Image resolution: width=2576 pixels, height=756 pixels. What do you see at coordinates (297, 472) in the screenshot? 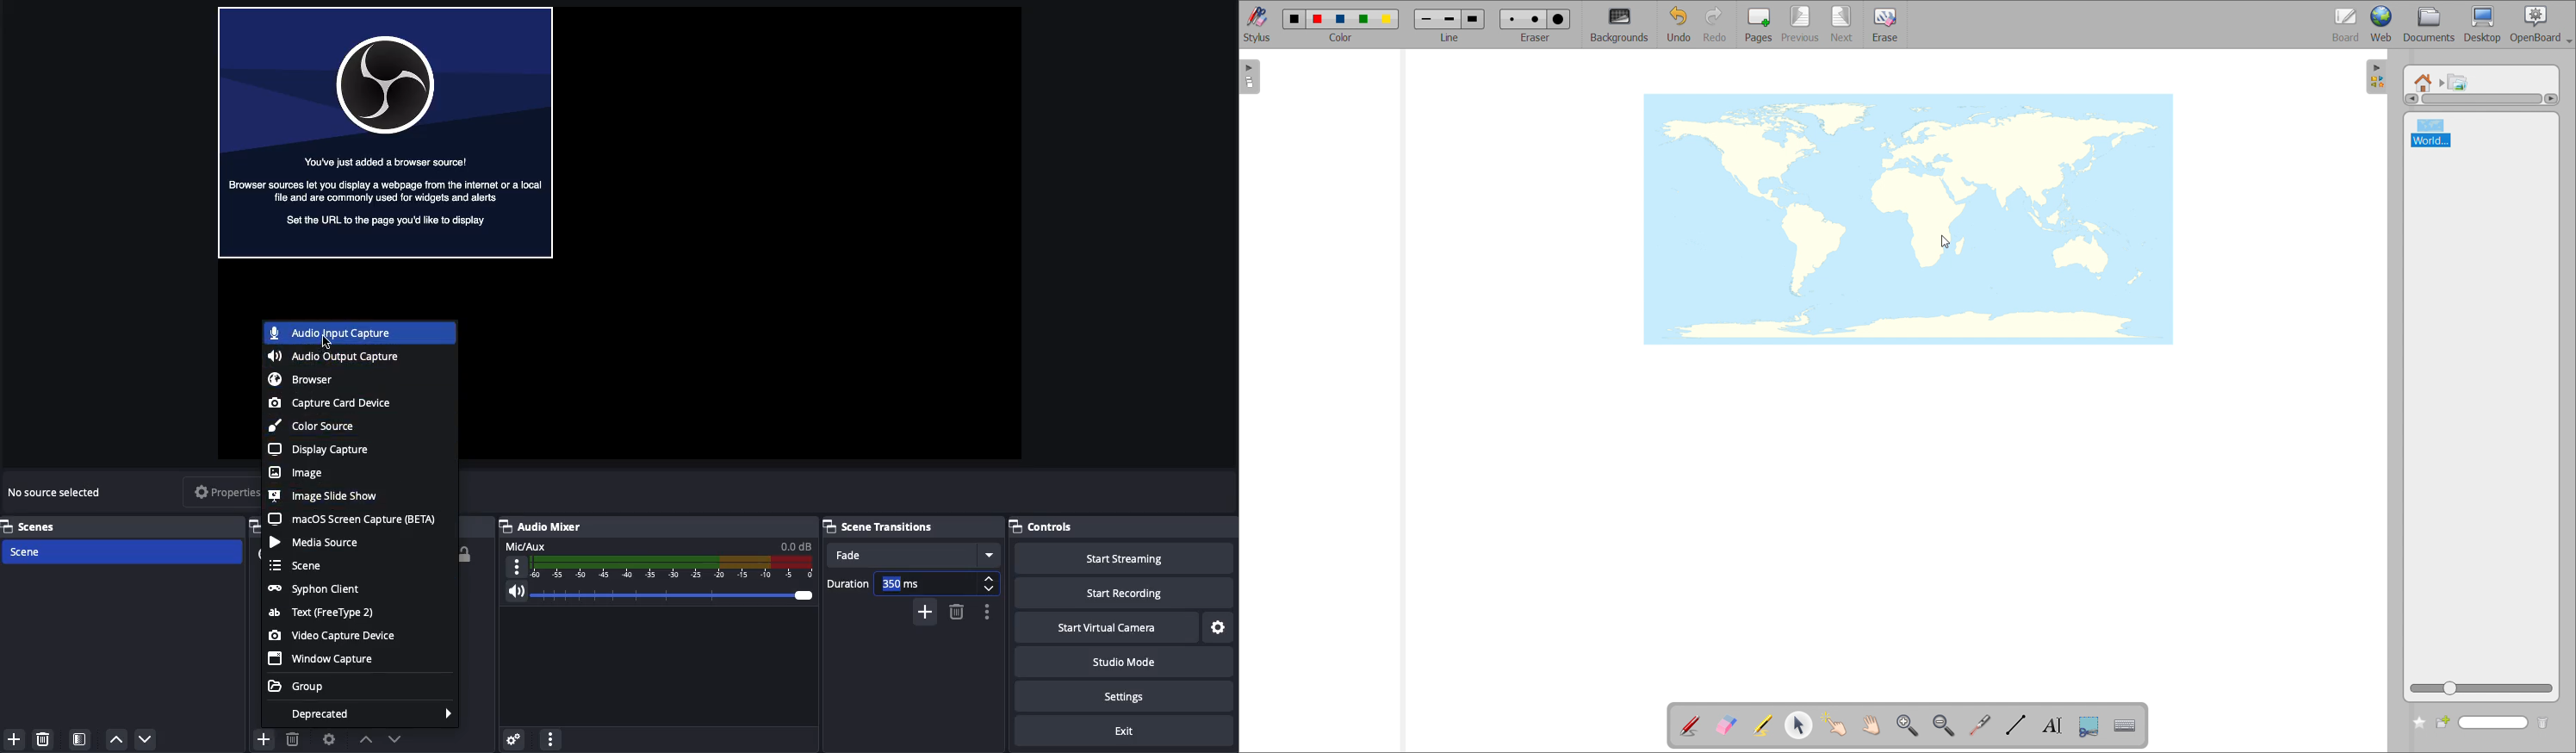
I see `Image` at bounding box center [297, 472].